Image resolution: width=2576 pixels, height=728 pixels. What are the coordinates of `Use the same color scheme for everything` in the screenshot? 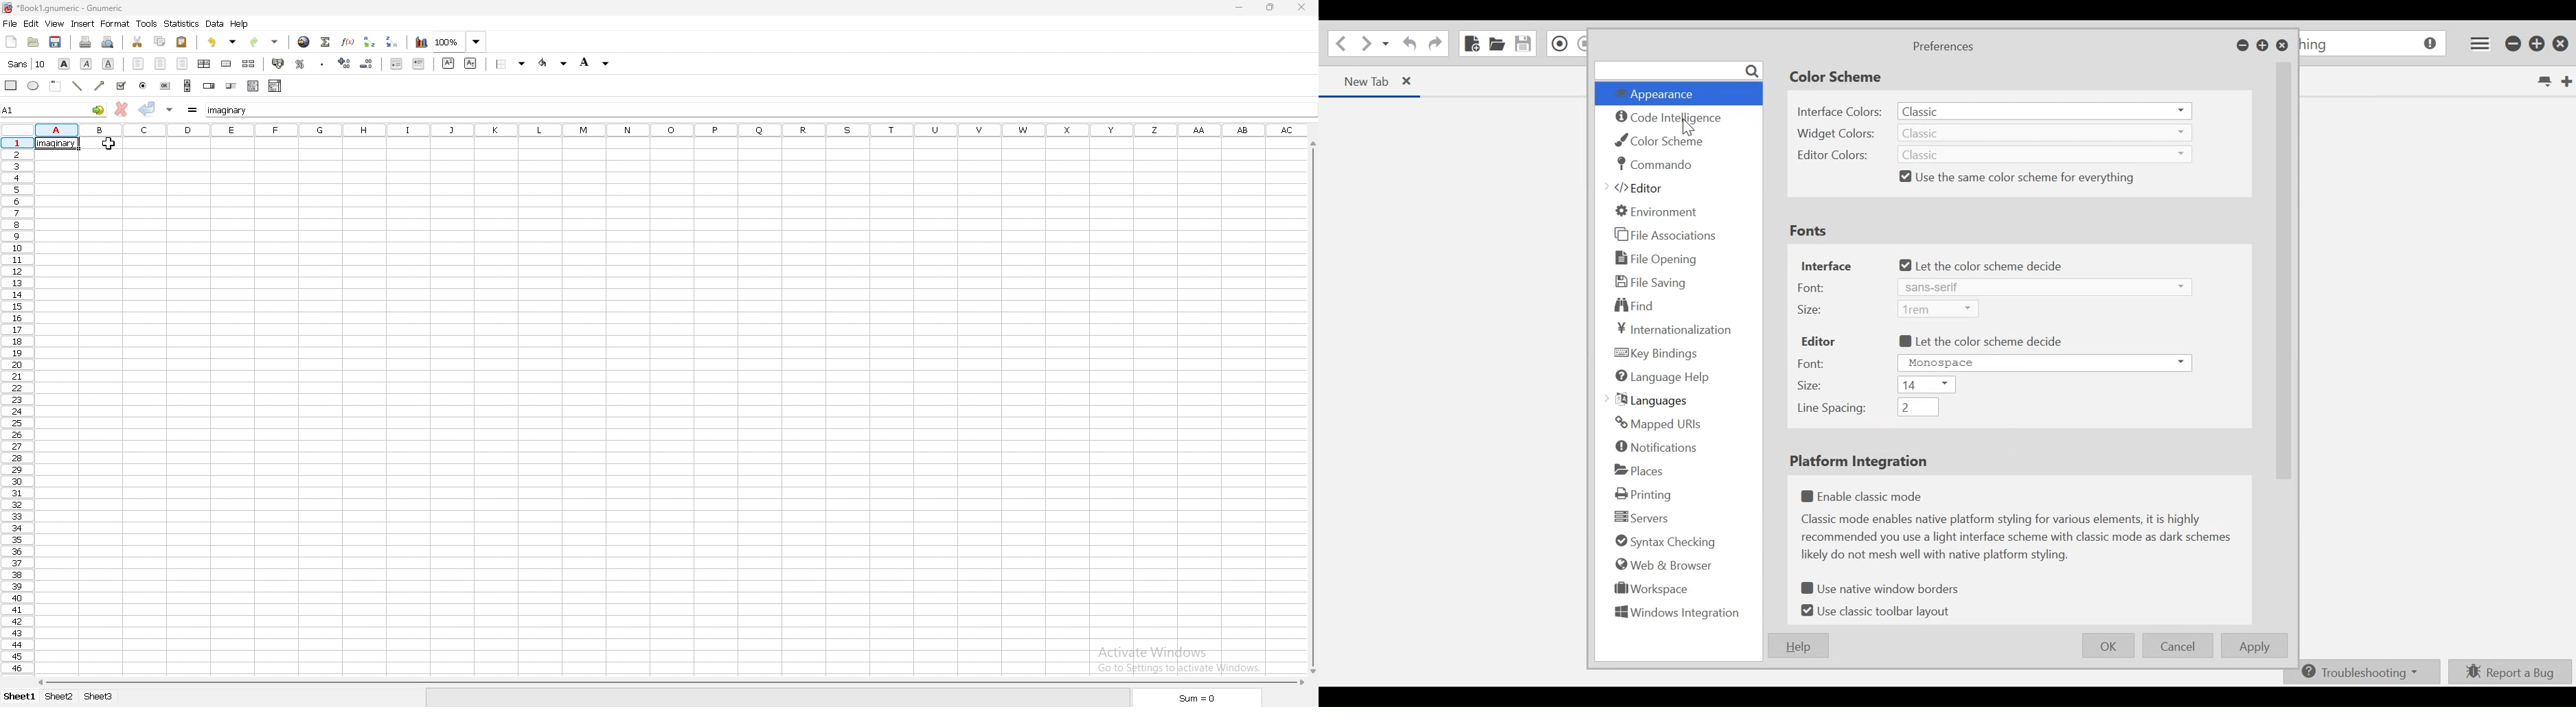 It's located at (2019, 177).